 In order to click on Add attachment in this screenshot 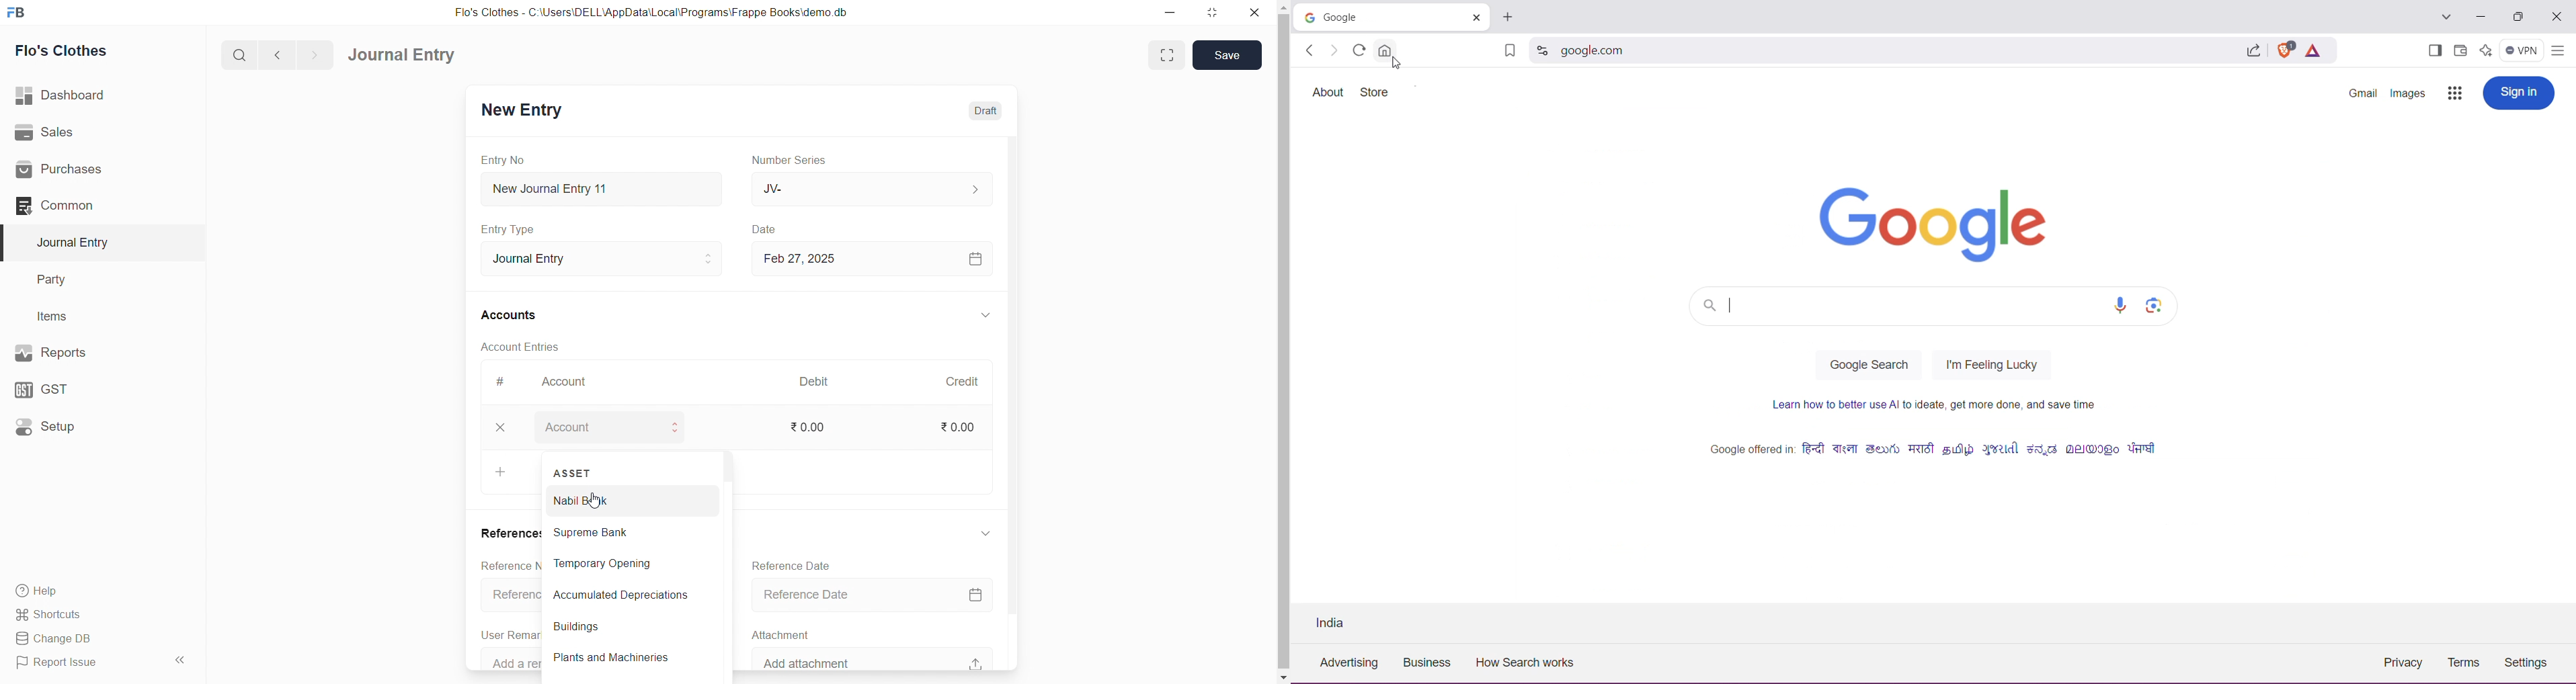, I will do `click(883, 658)`.